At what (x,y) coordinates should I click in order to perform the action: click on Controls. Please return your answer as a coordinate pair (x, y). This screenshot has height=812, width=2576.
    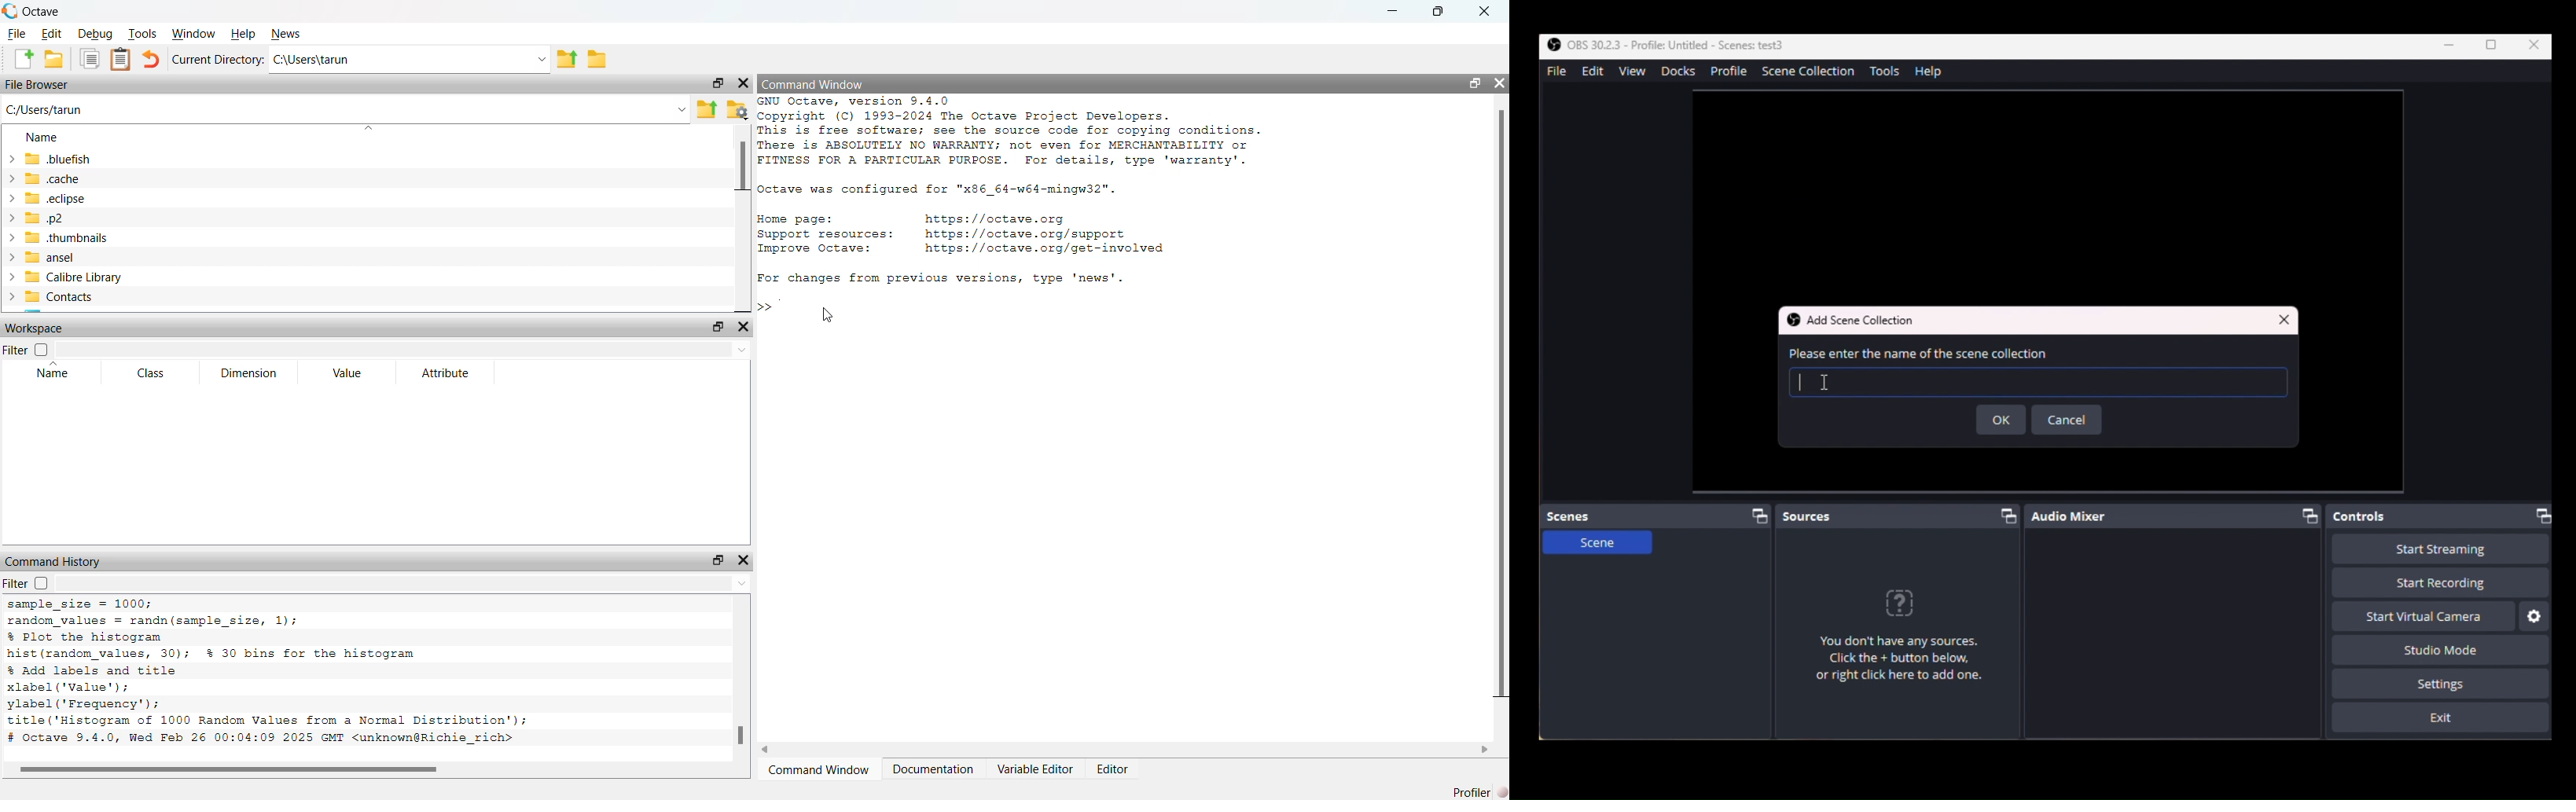
    Looking at the image, I should click on (2444, 516).